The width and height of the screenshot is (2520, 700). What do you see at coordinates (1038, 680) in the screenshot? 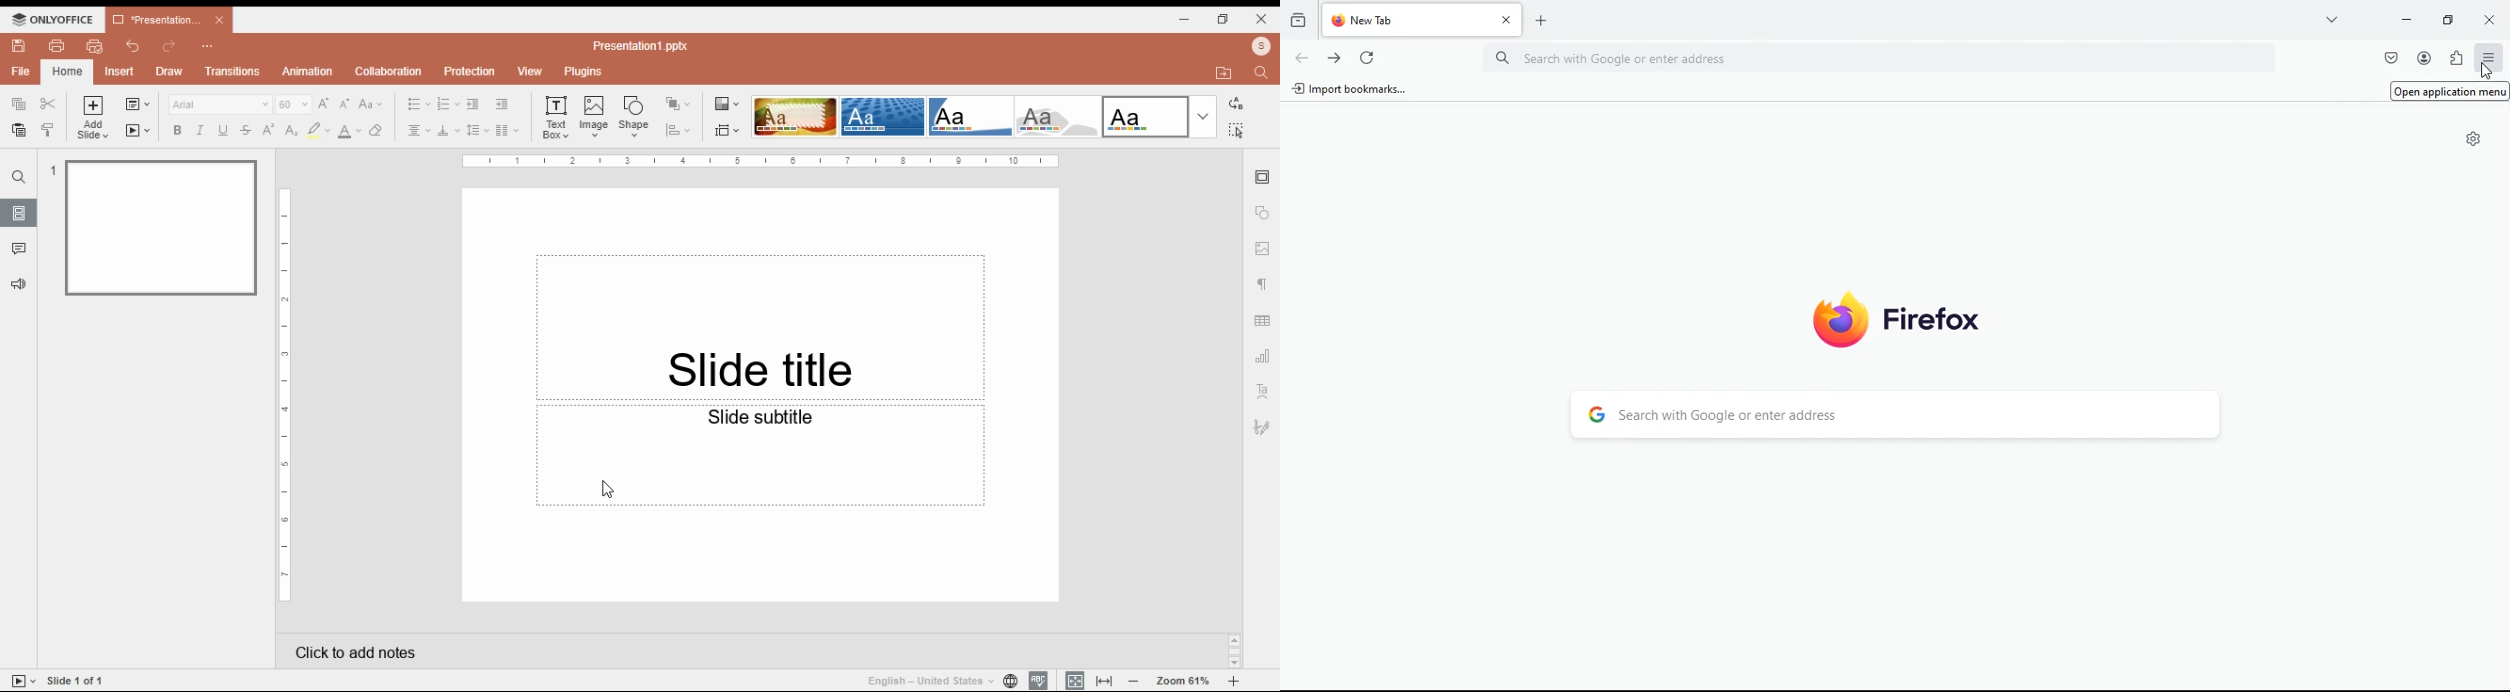
I see `spell check` at bounding box center [1038, 680].